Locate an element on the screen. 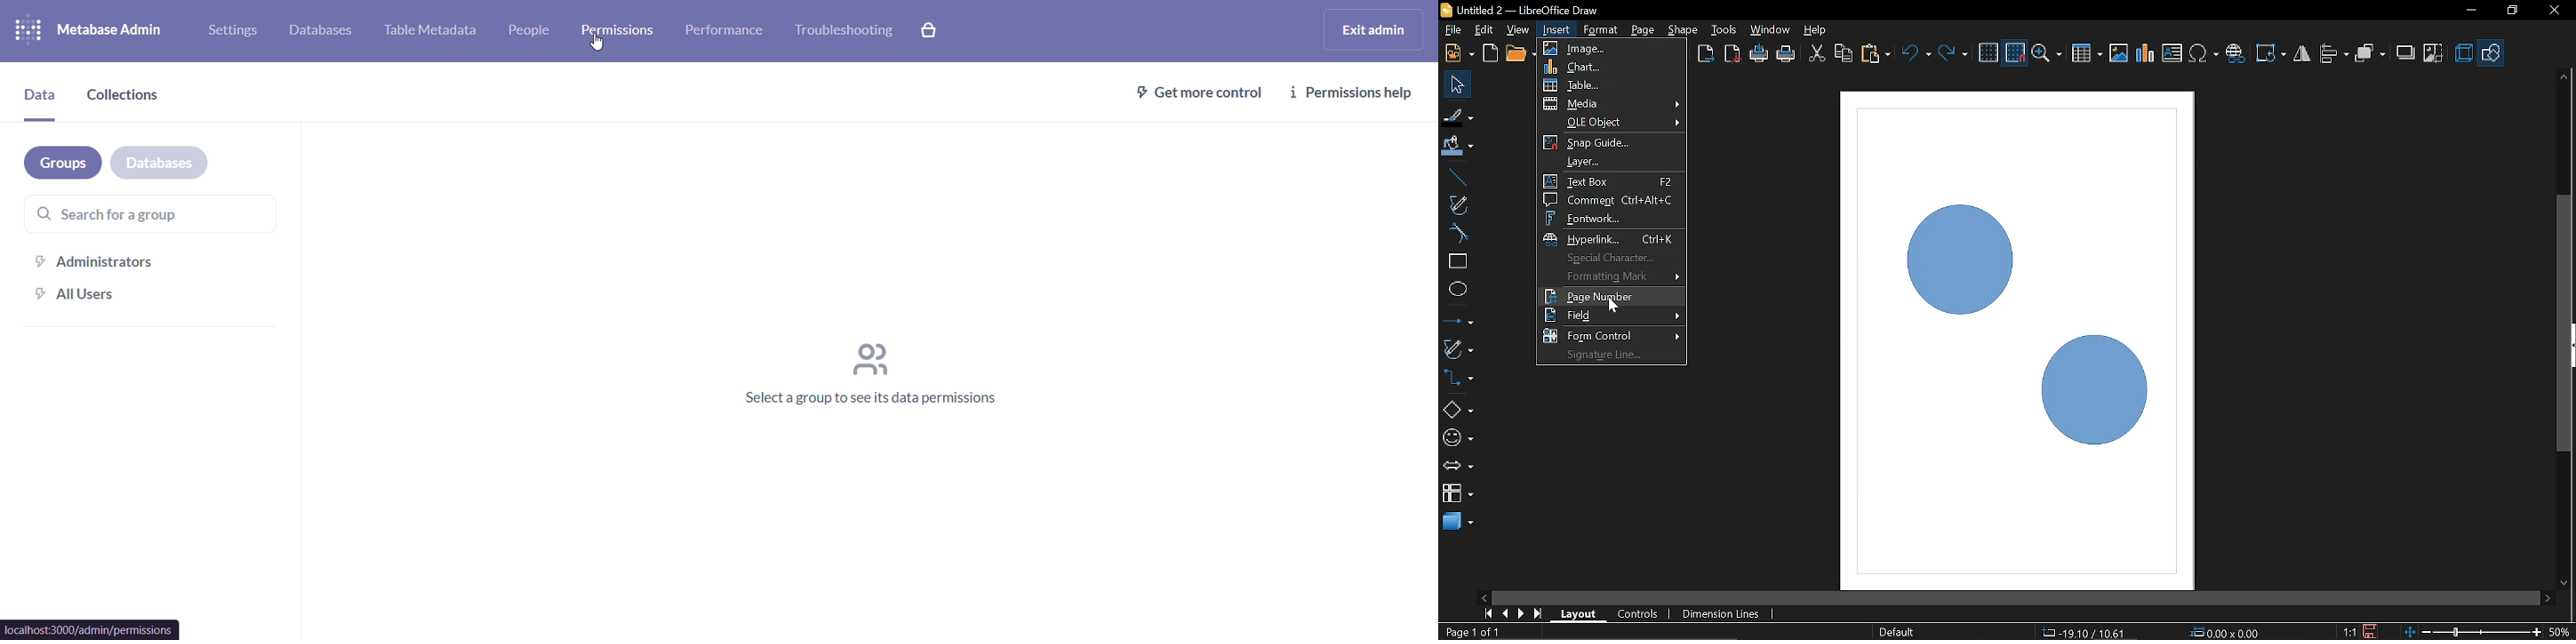 This screenshot has width=2576, height=644. New is located at coordinates (1458, 53).